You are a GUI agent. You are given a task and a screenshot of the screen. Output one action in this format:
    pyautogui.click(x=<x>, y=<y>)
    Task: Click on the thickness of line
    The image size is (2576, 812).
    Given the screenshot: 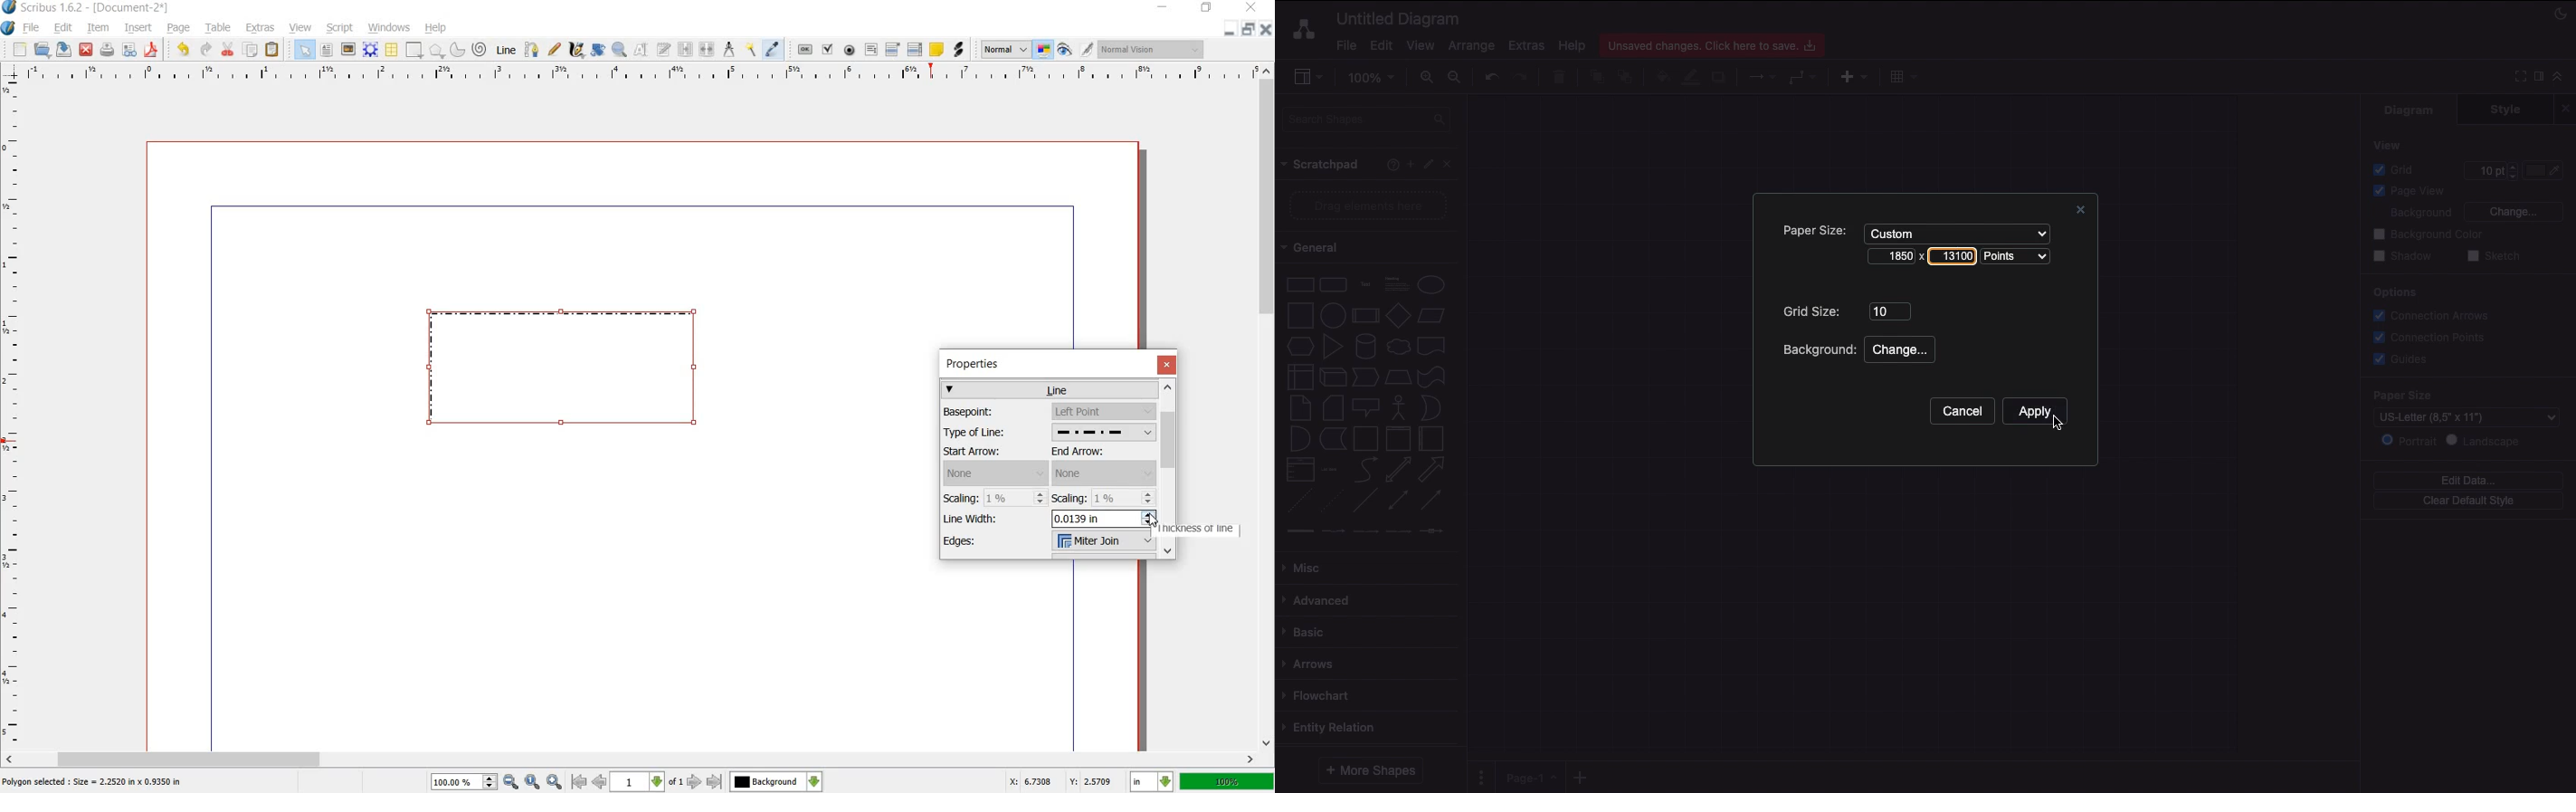 What is the action you would take?
    pyautogui.click(x=1211, y=530)
    